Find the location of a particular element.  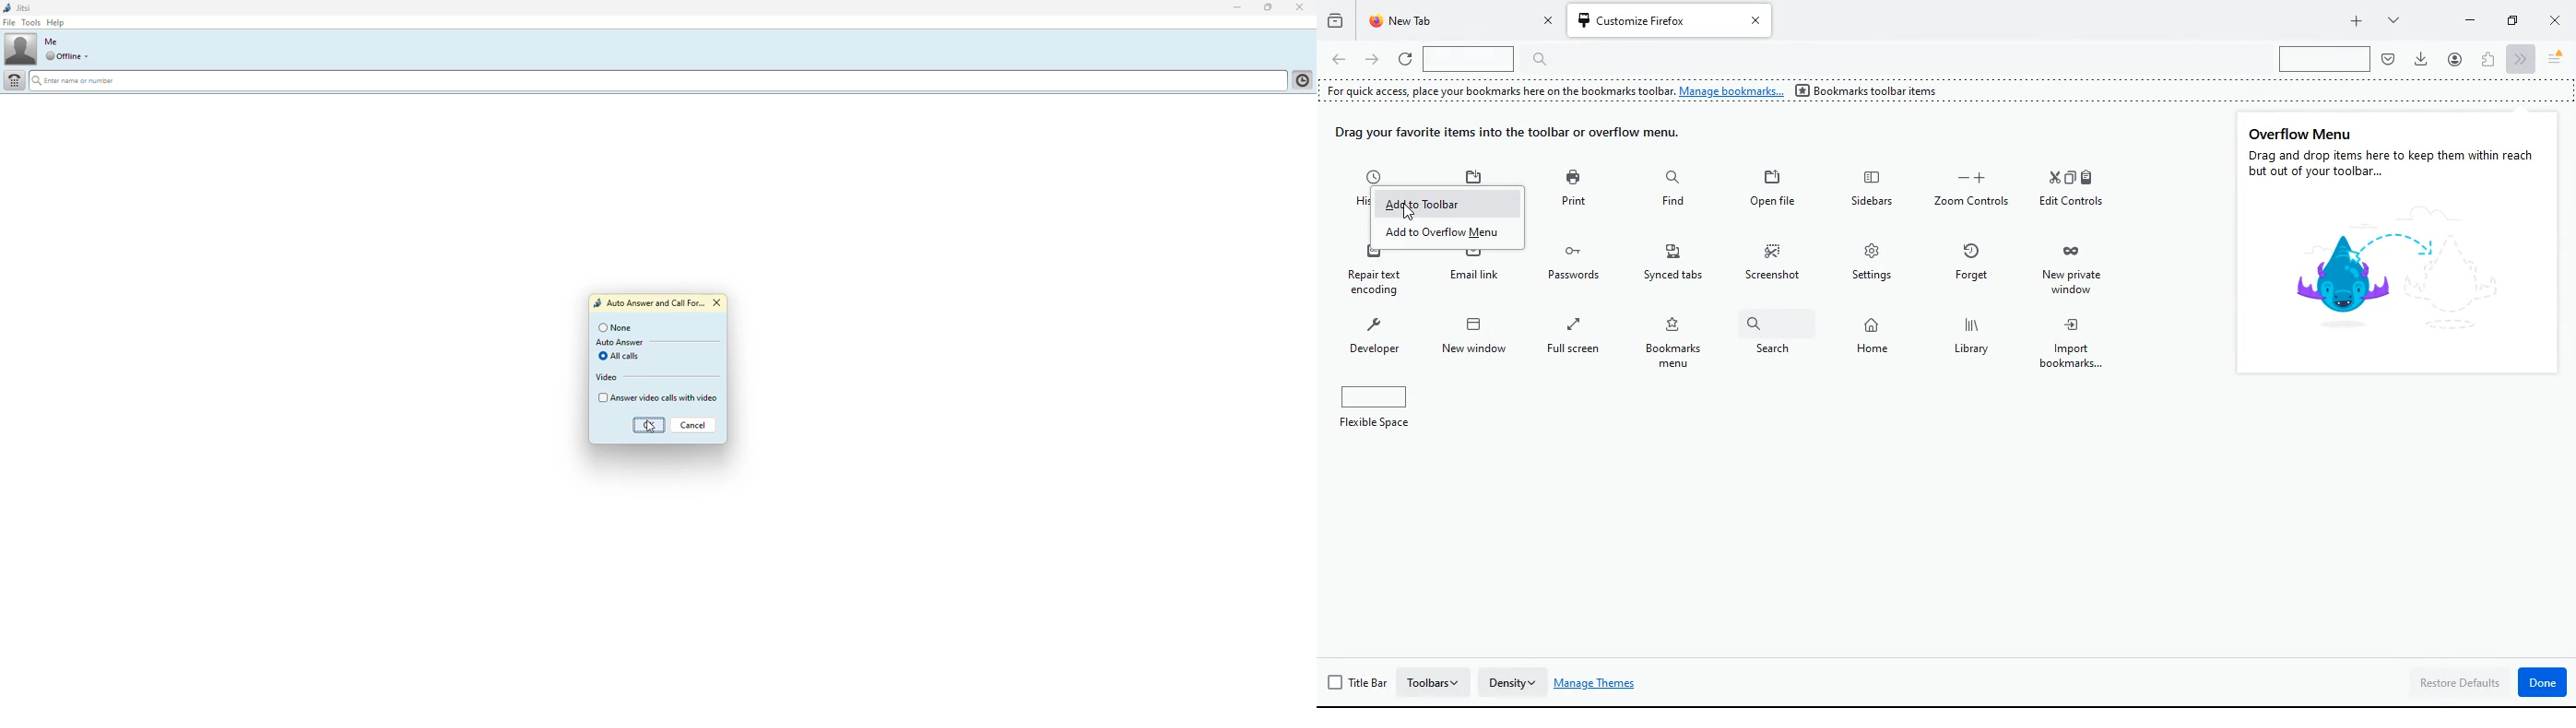

Drag and drop items here to keep them within reach
but out of your toolbar... is located at coordinates (2394, 164).